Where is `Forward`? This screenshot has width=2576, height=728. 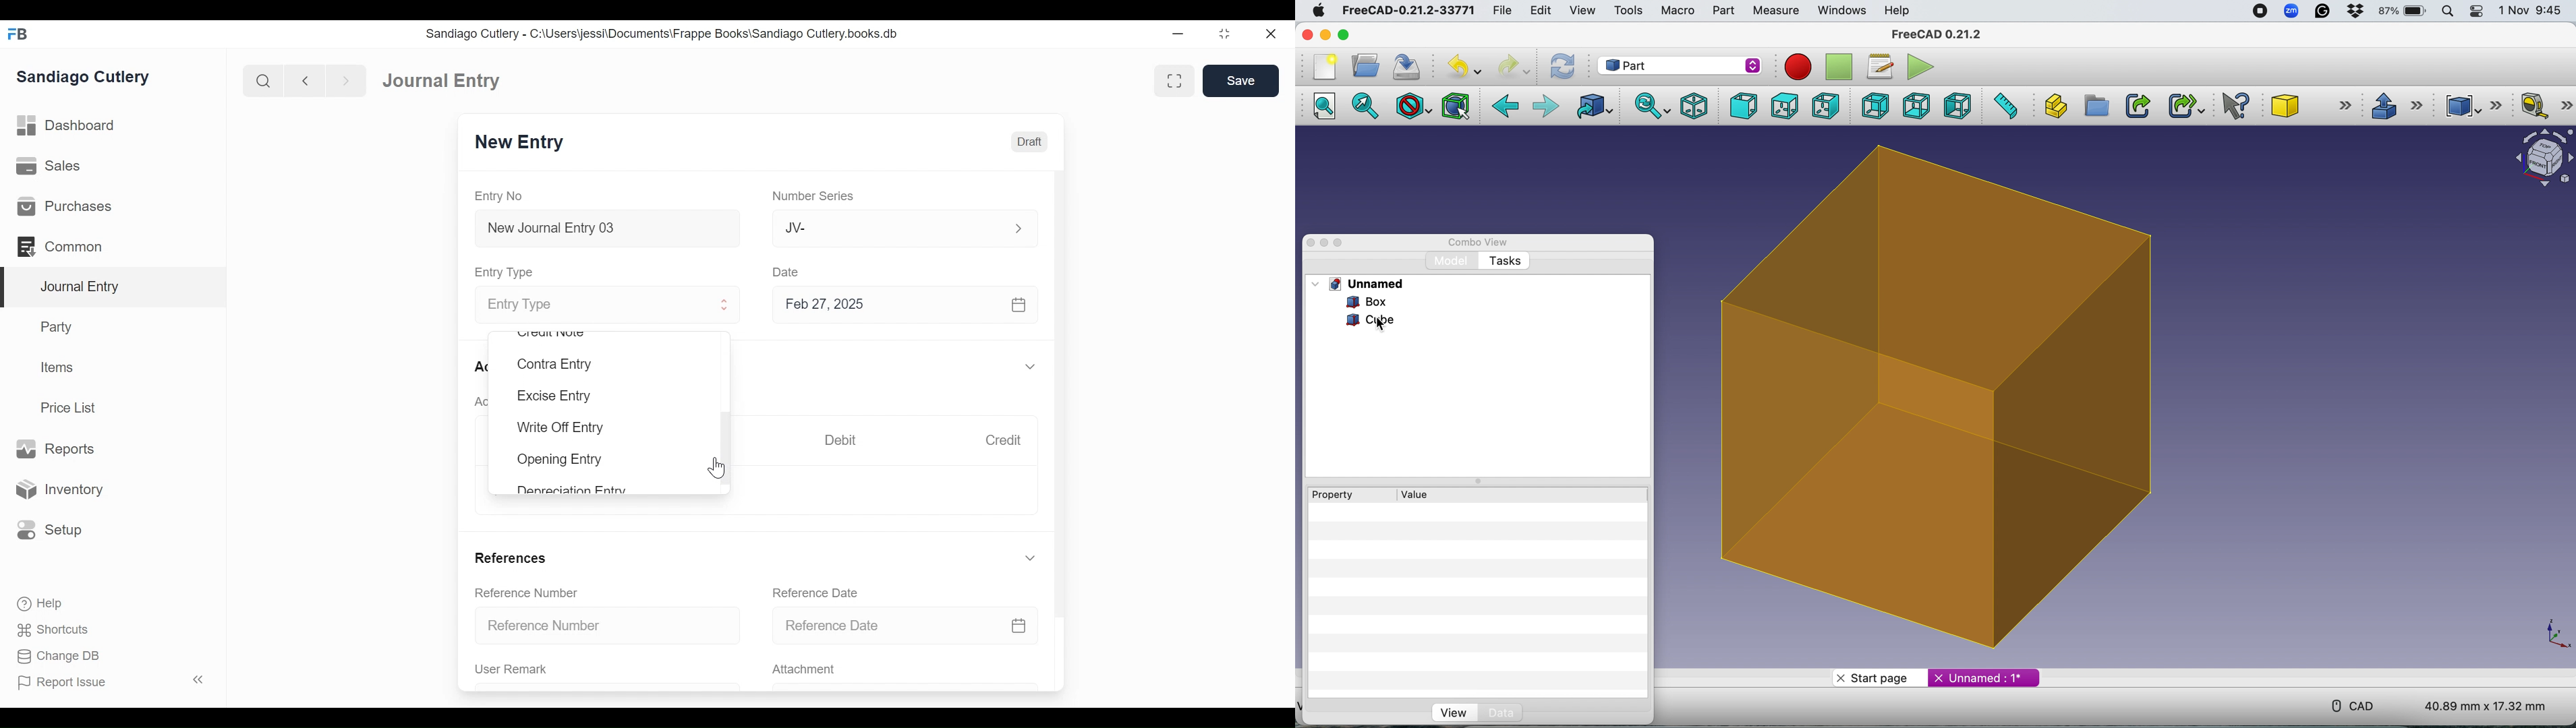
Forward is located at coordinates (1546, 107).